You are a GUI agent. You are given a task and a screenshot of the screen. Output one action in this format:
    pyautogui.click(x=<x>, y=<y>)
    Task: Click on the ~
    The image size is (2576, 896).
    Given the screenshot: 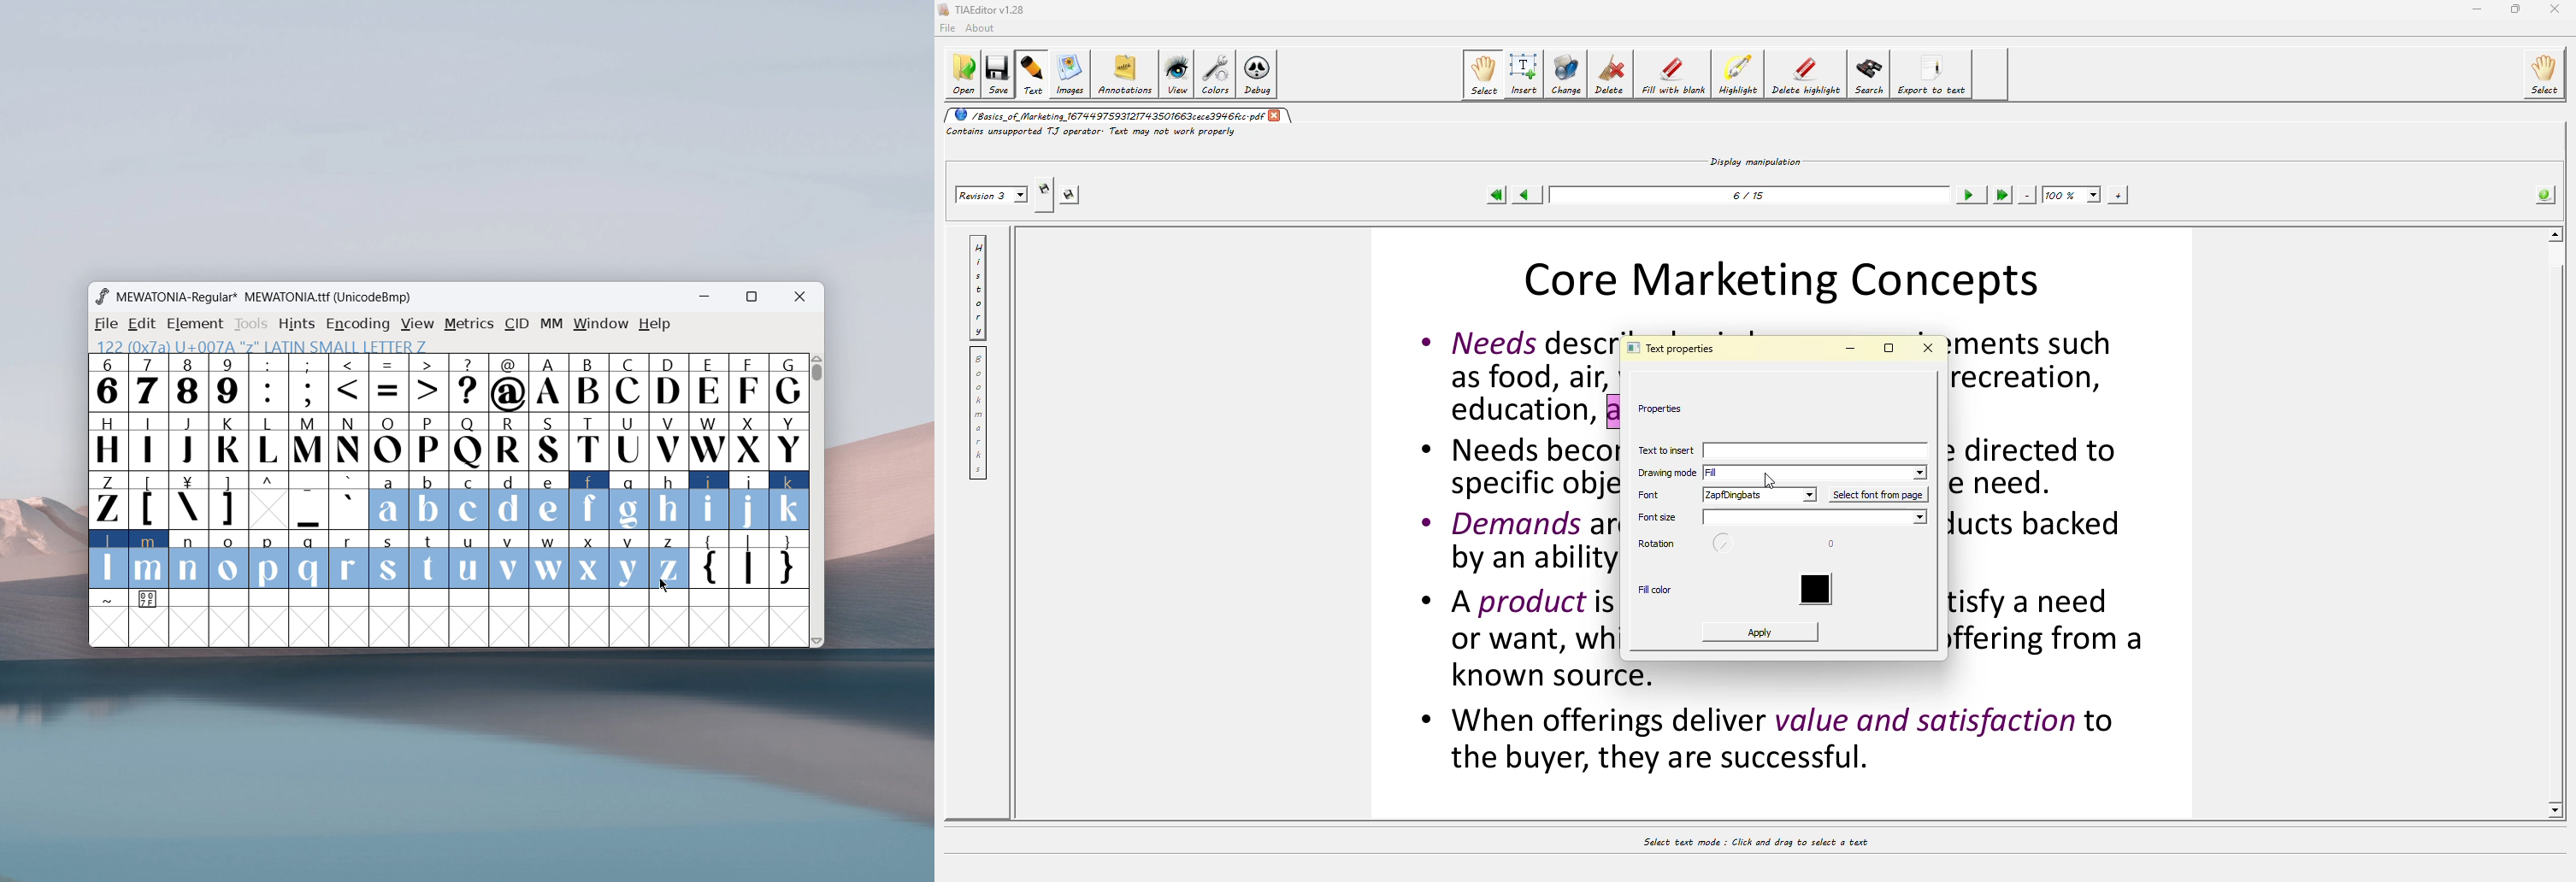 What is the action you would take?
    pyautogui.click(x=109, y=599)
    